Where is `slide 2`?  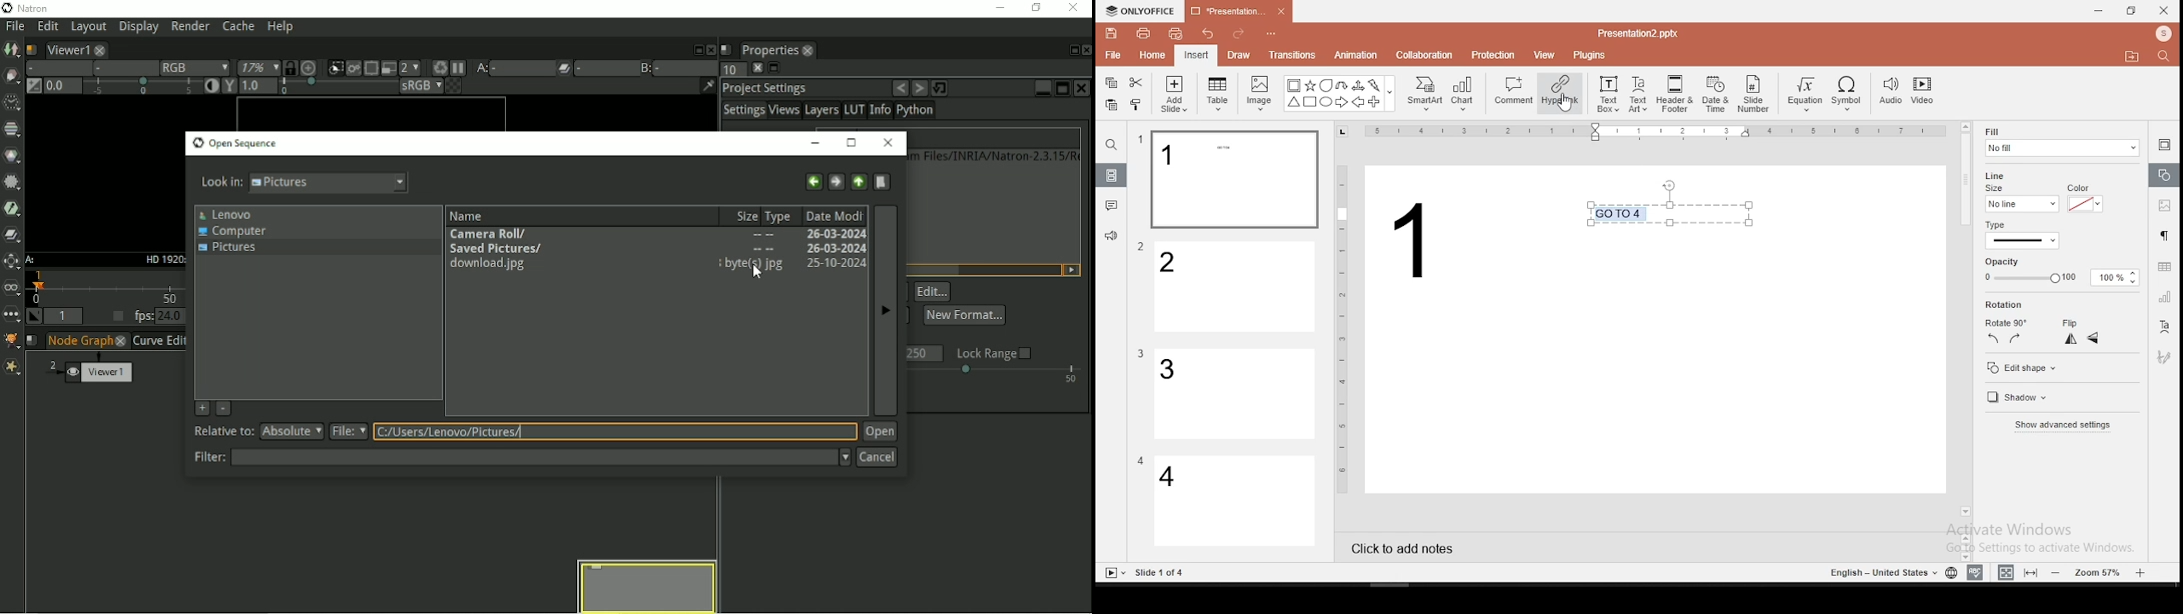 slide 2 is located at coordinates (1236, 287).